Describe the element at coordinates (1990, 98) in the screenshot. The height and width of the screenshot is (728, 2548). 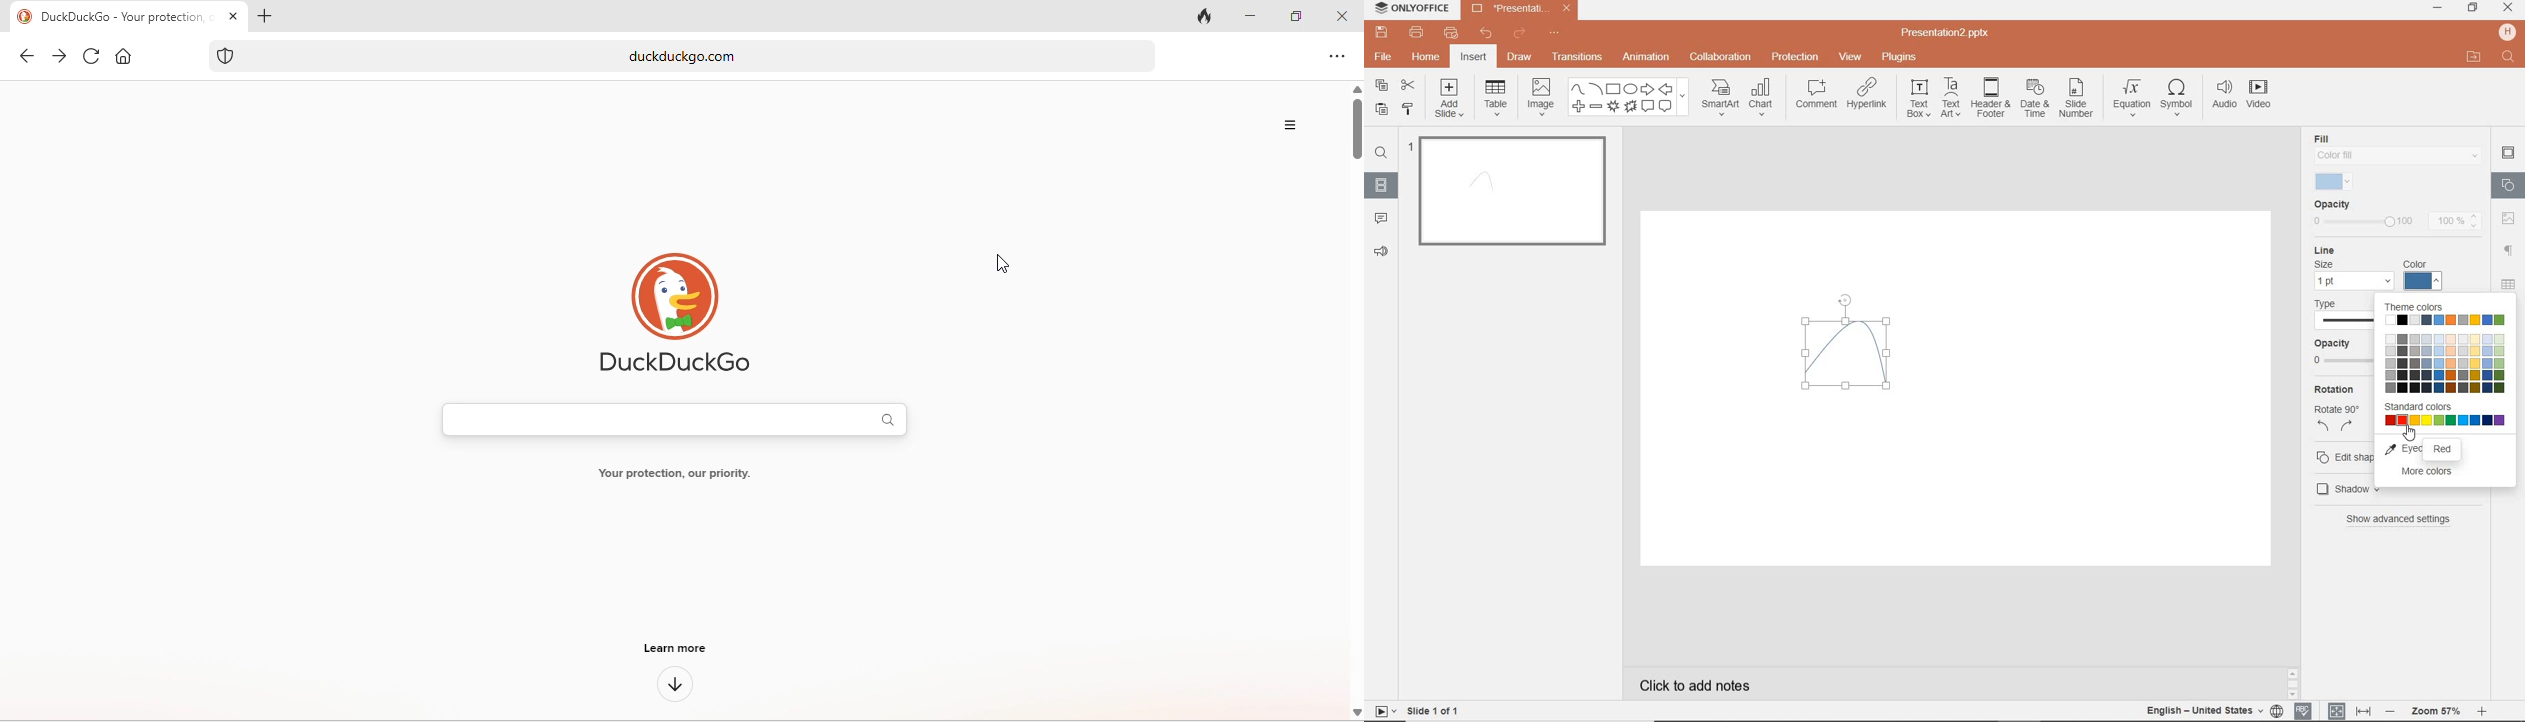
I see `HEADER & FOOTER` at that location.